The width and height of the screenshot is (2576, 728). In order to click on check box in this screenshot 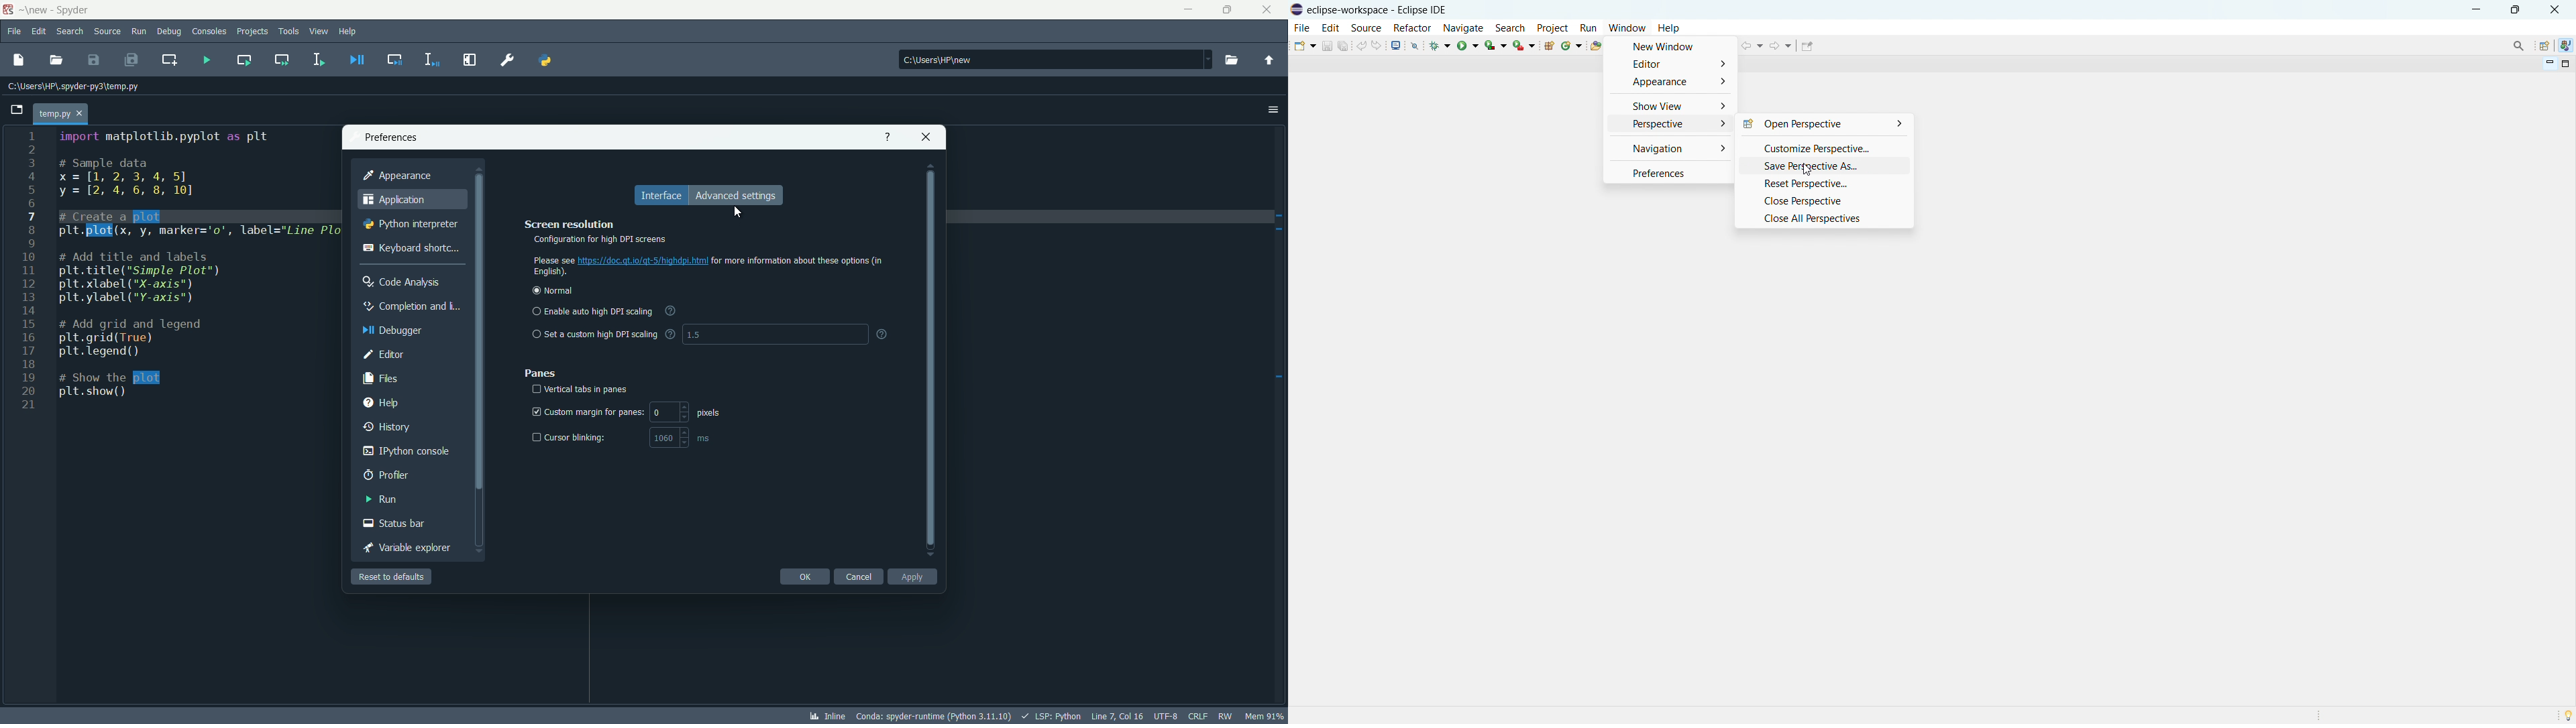, I will do `click(533, 412)`.